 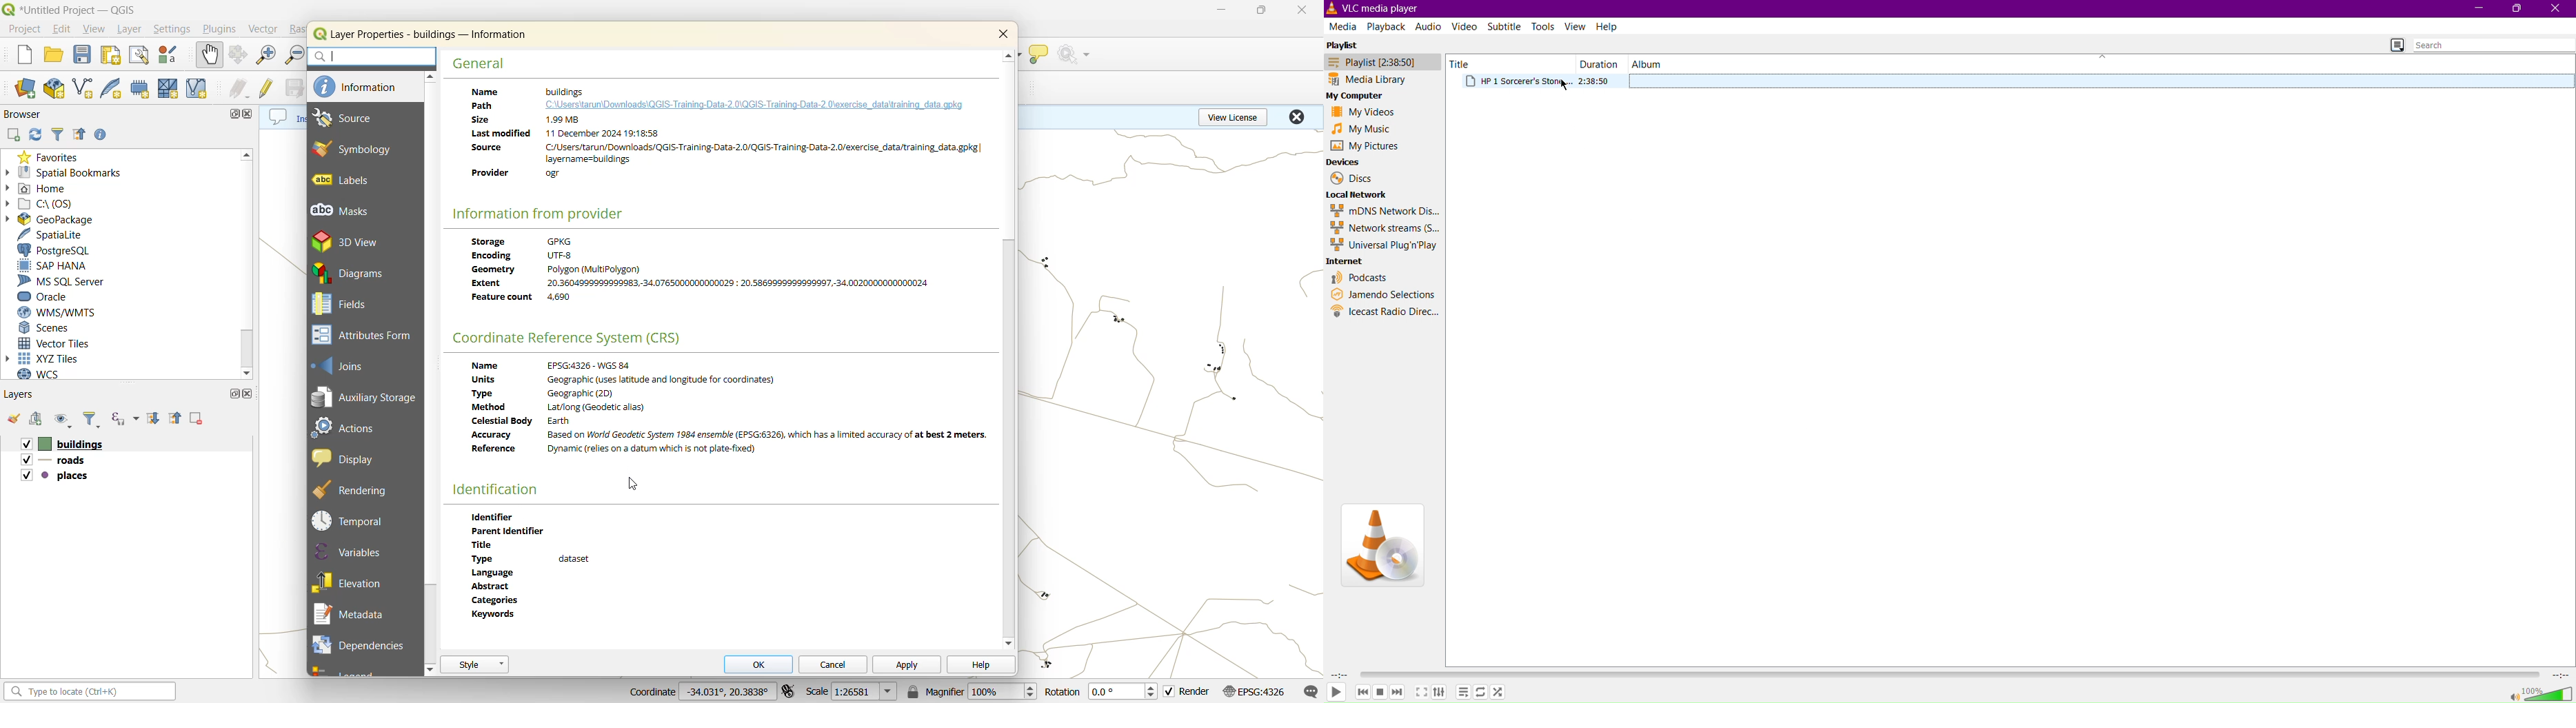 I want to click on My Computer, so click(x=1360, y=95).